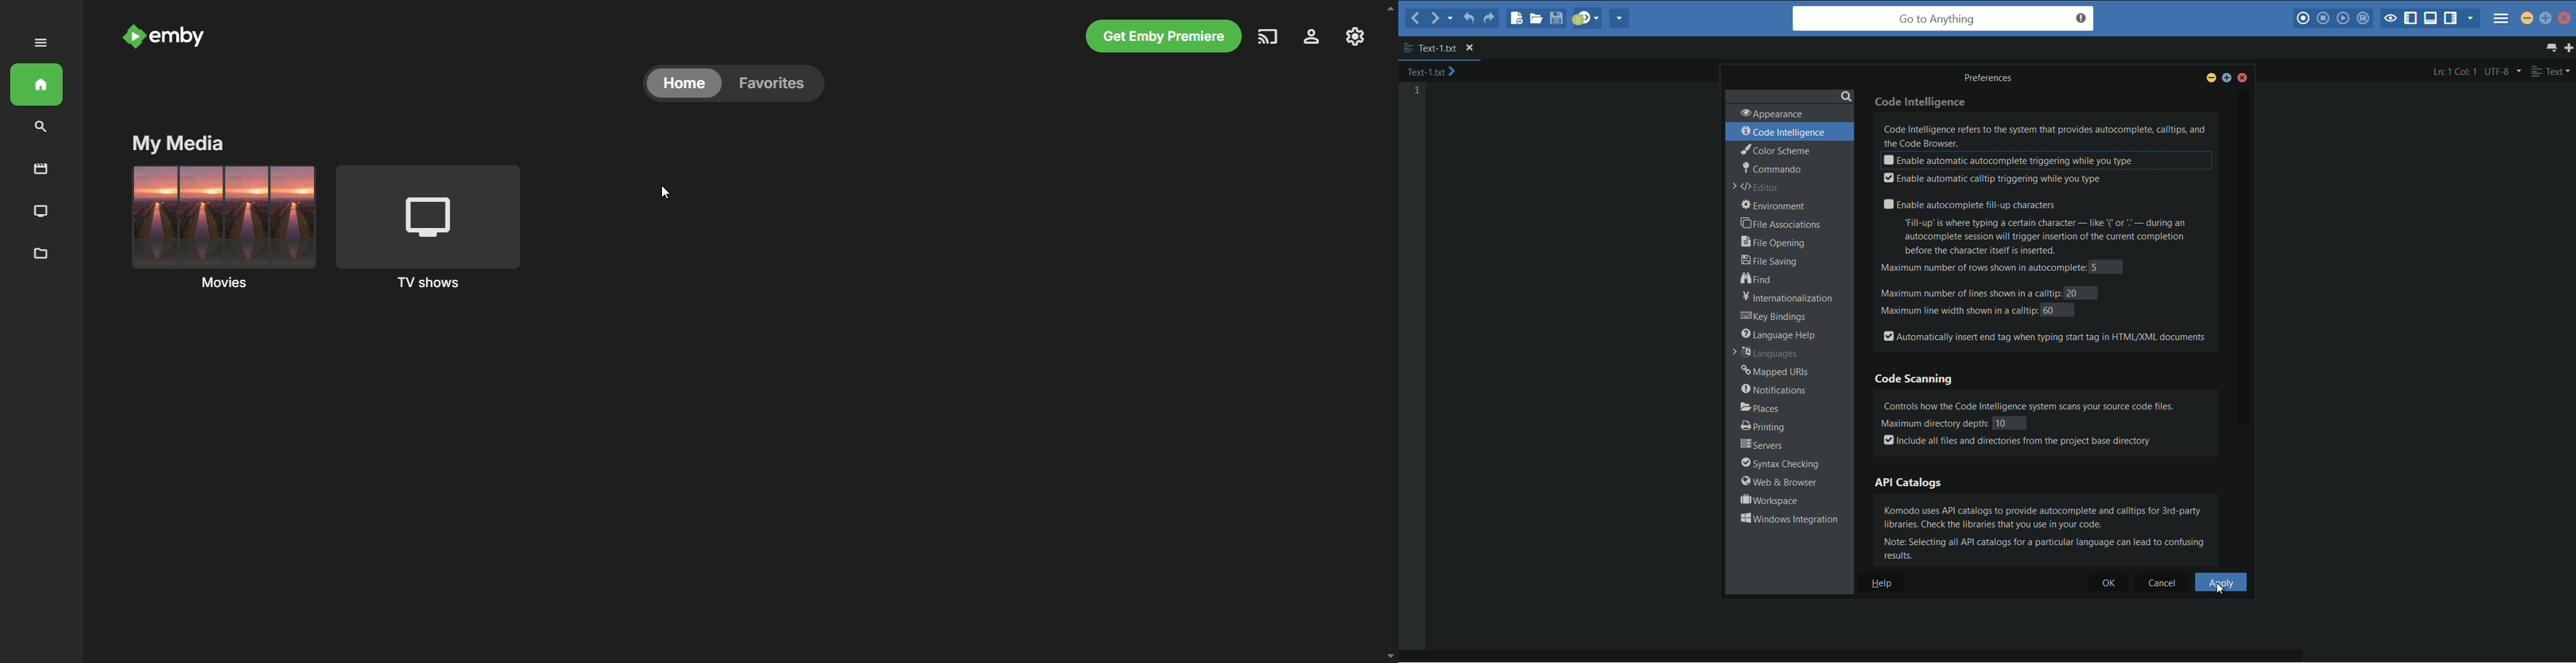 The height and width of the screenshot is (672, 2576). What do you see at coordinates (2054, 237) in the screenshot?
I see `“Fill-up’ is where typing a certain character — like ‘(or " — during an
autocomplete session will trigger insertion of the current completion
before the character itself is inserted.` at bounding box center [2054, 237].